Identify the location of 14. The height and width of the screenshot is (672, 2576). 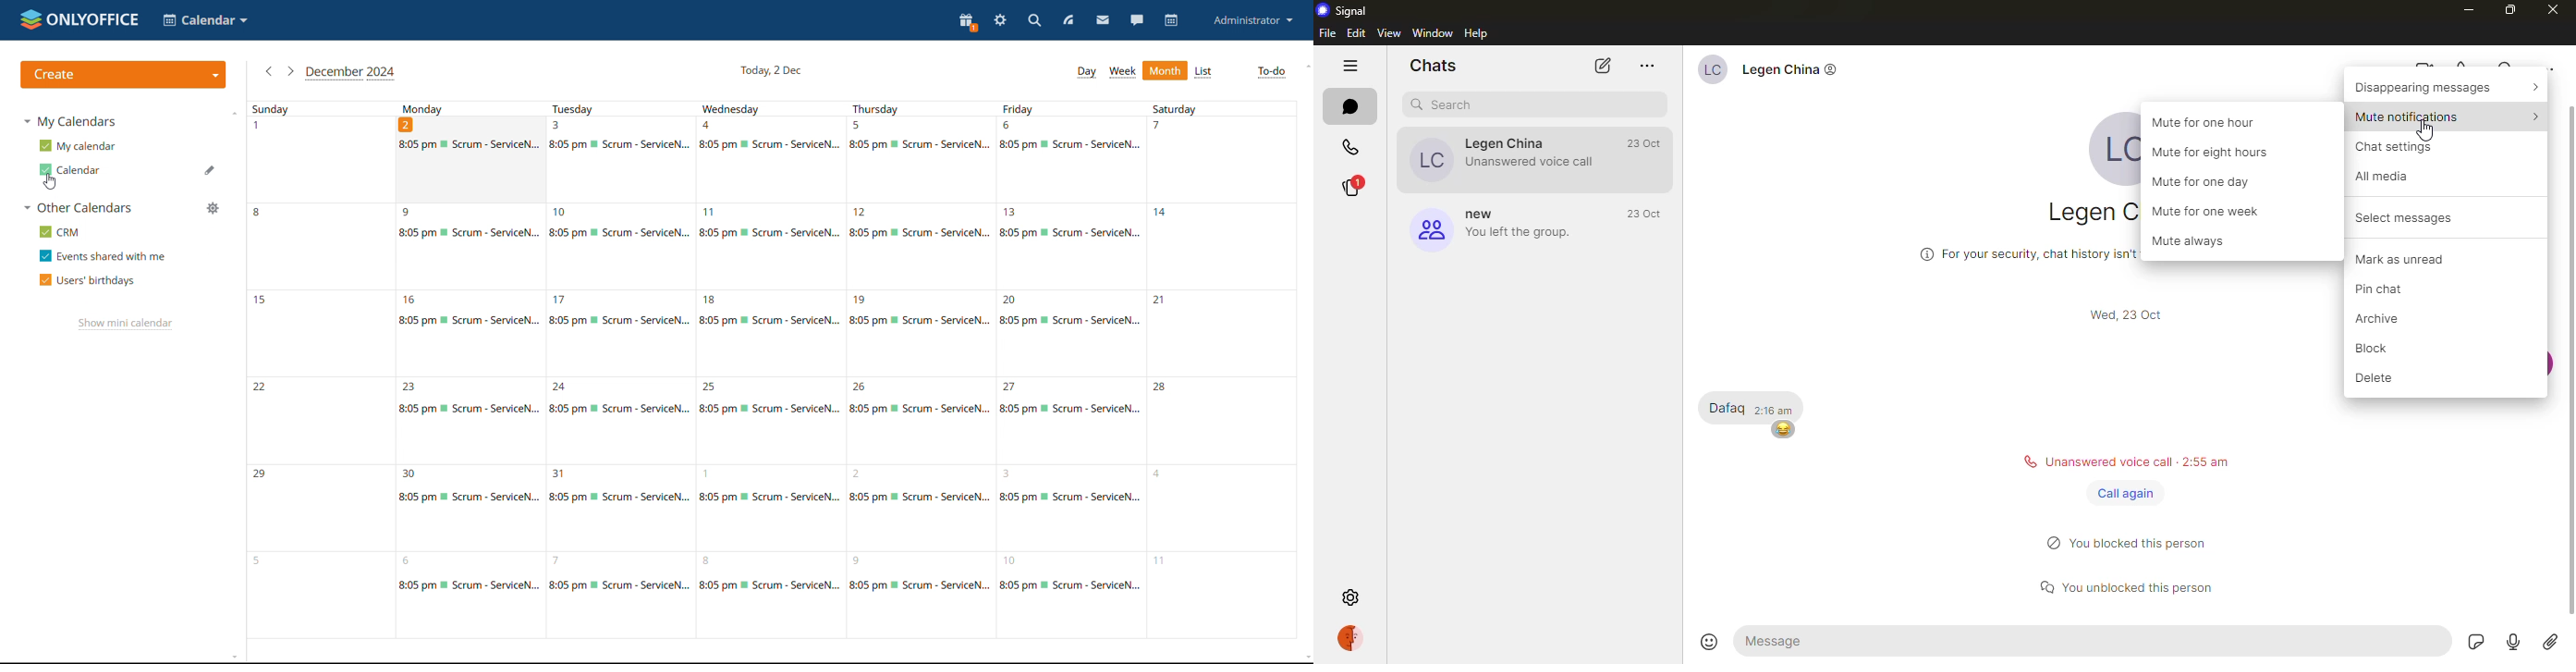
(1221, 246).